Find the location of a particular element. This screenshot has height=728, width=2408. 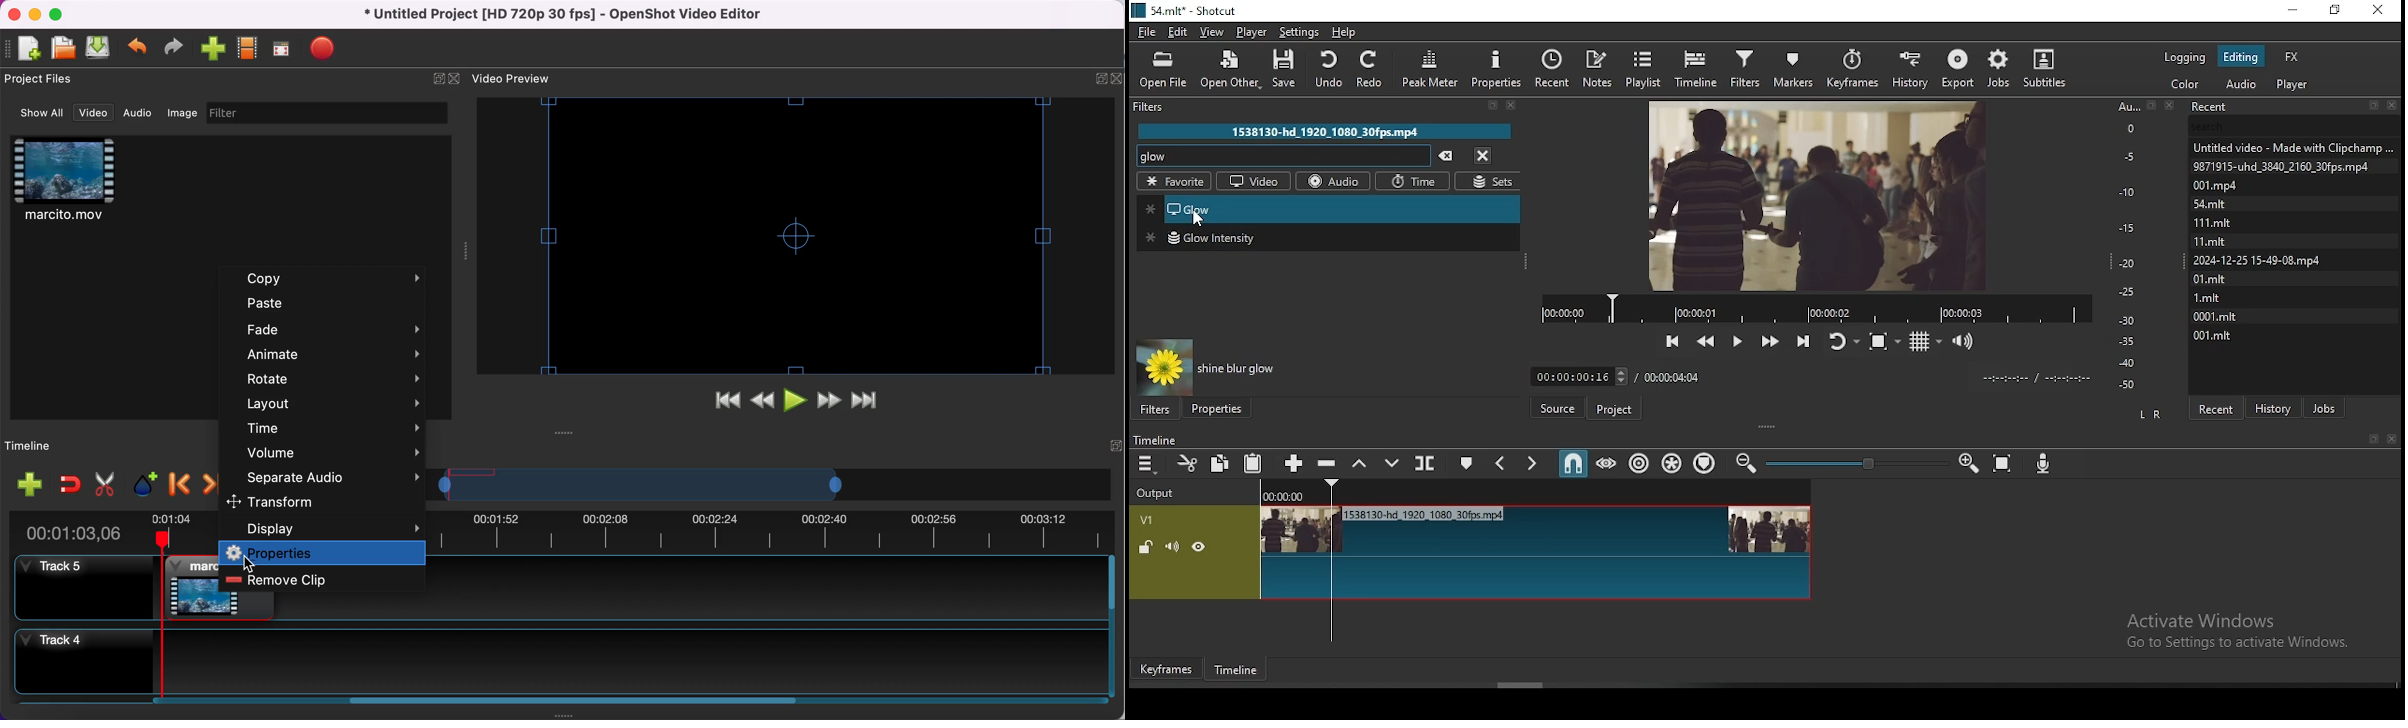

1538130-hd_1920_1080_30fps.mp4 is located at coordinates (1326, 131).